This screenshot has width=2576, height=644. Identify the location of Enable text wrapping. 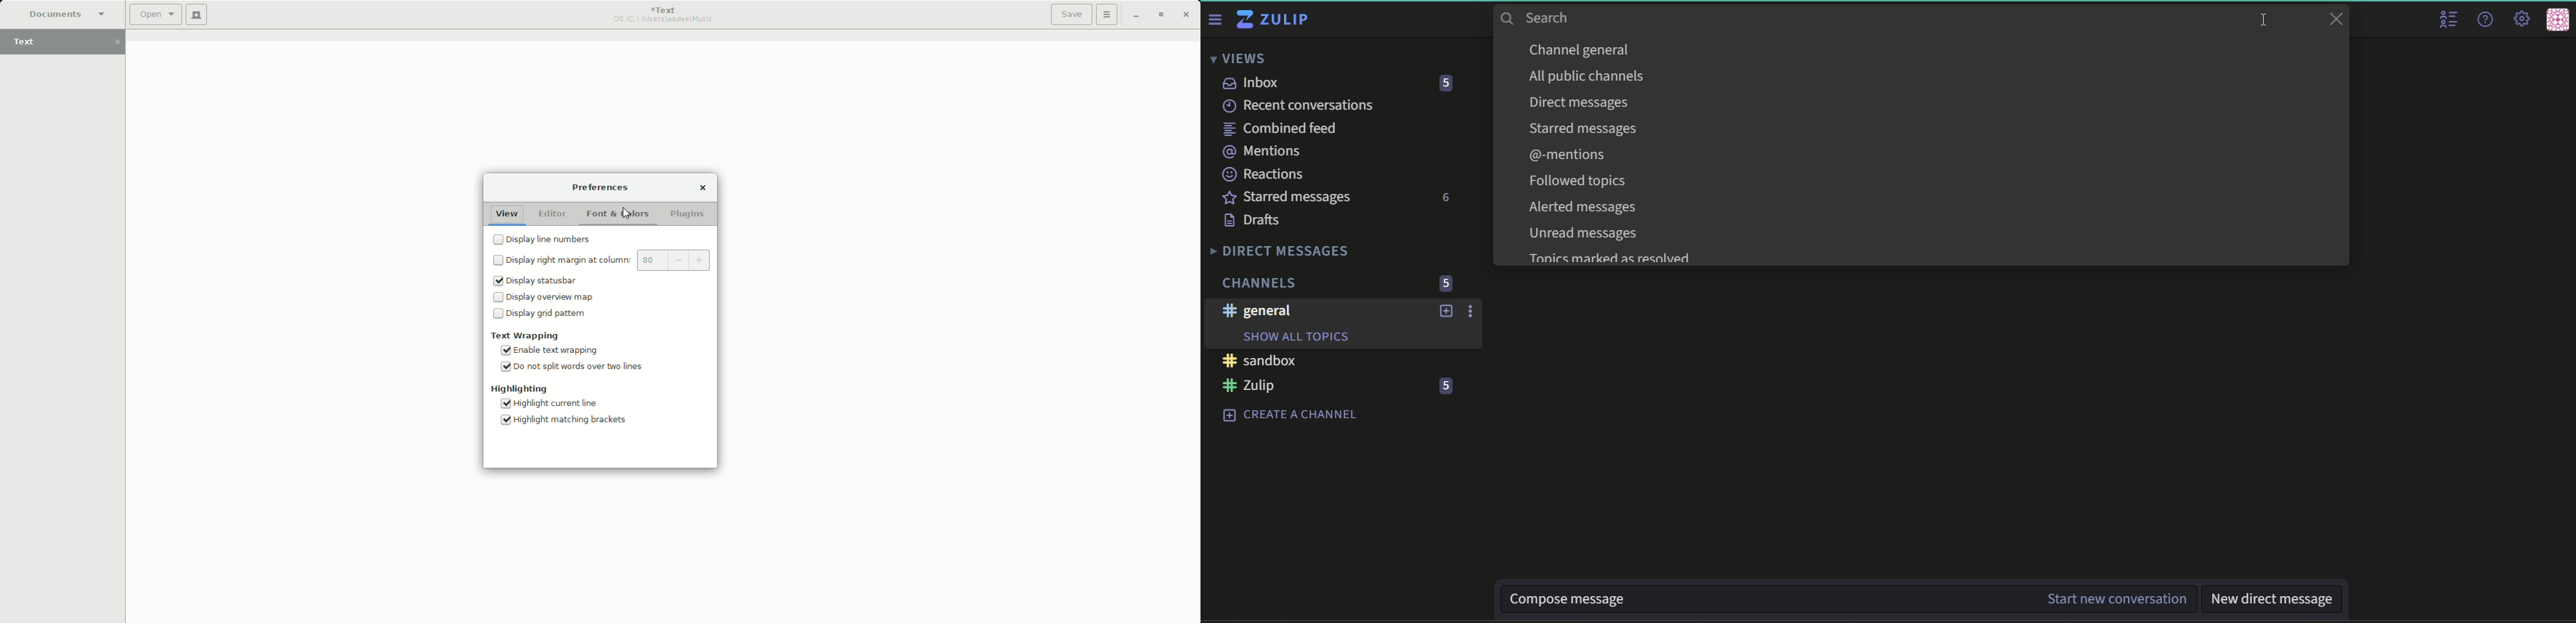
(554, 348).